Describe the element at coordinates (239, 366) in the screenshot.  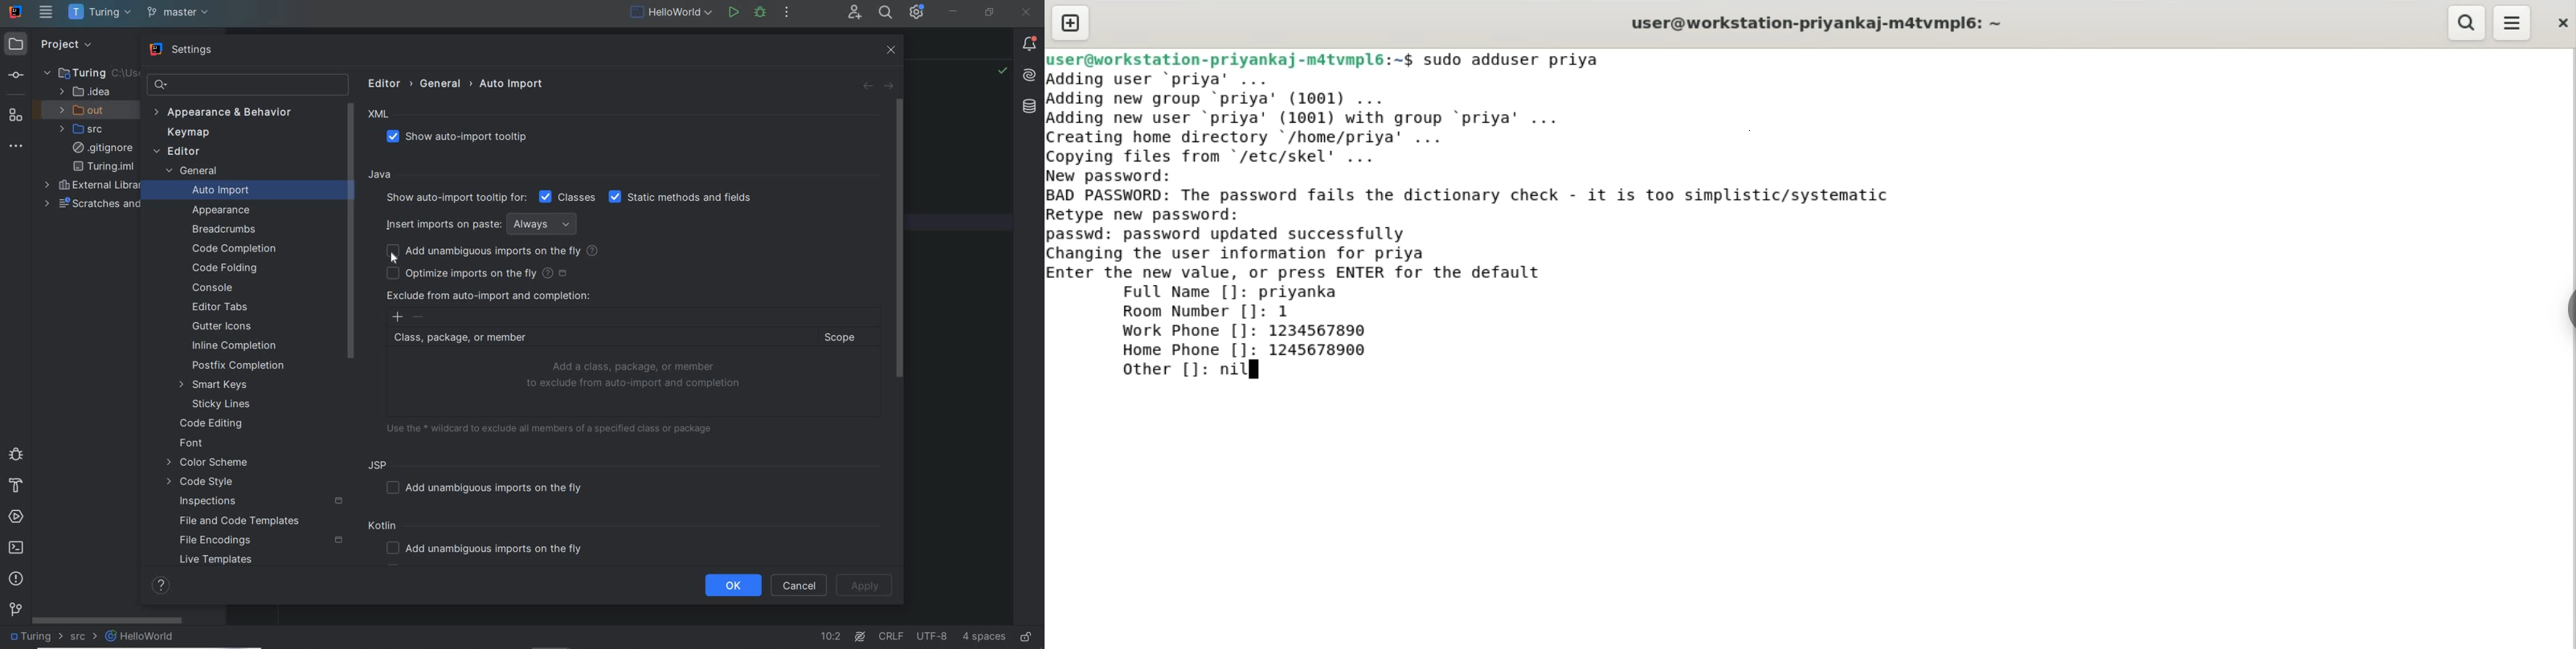
I see `POSTFIX COMPLETION` at that location.